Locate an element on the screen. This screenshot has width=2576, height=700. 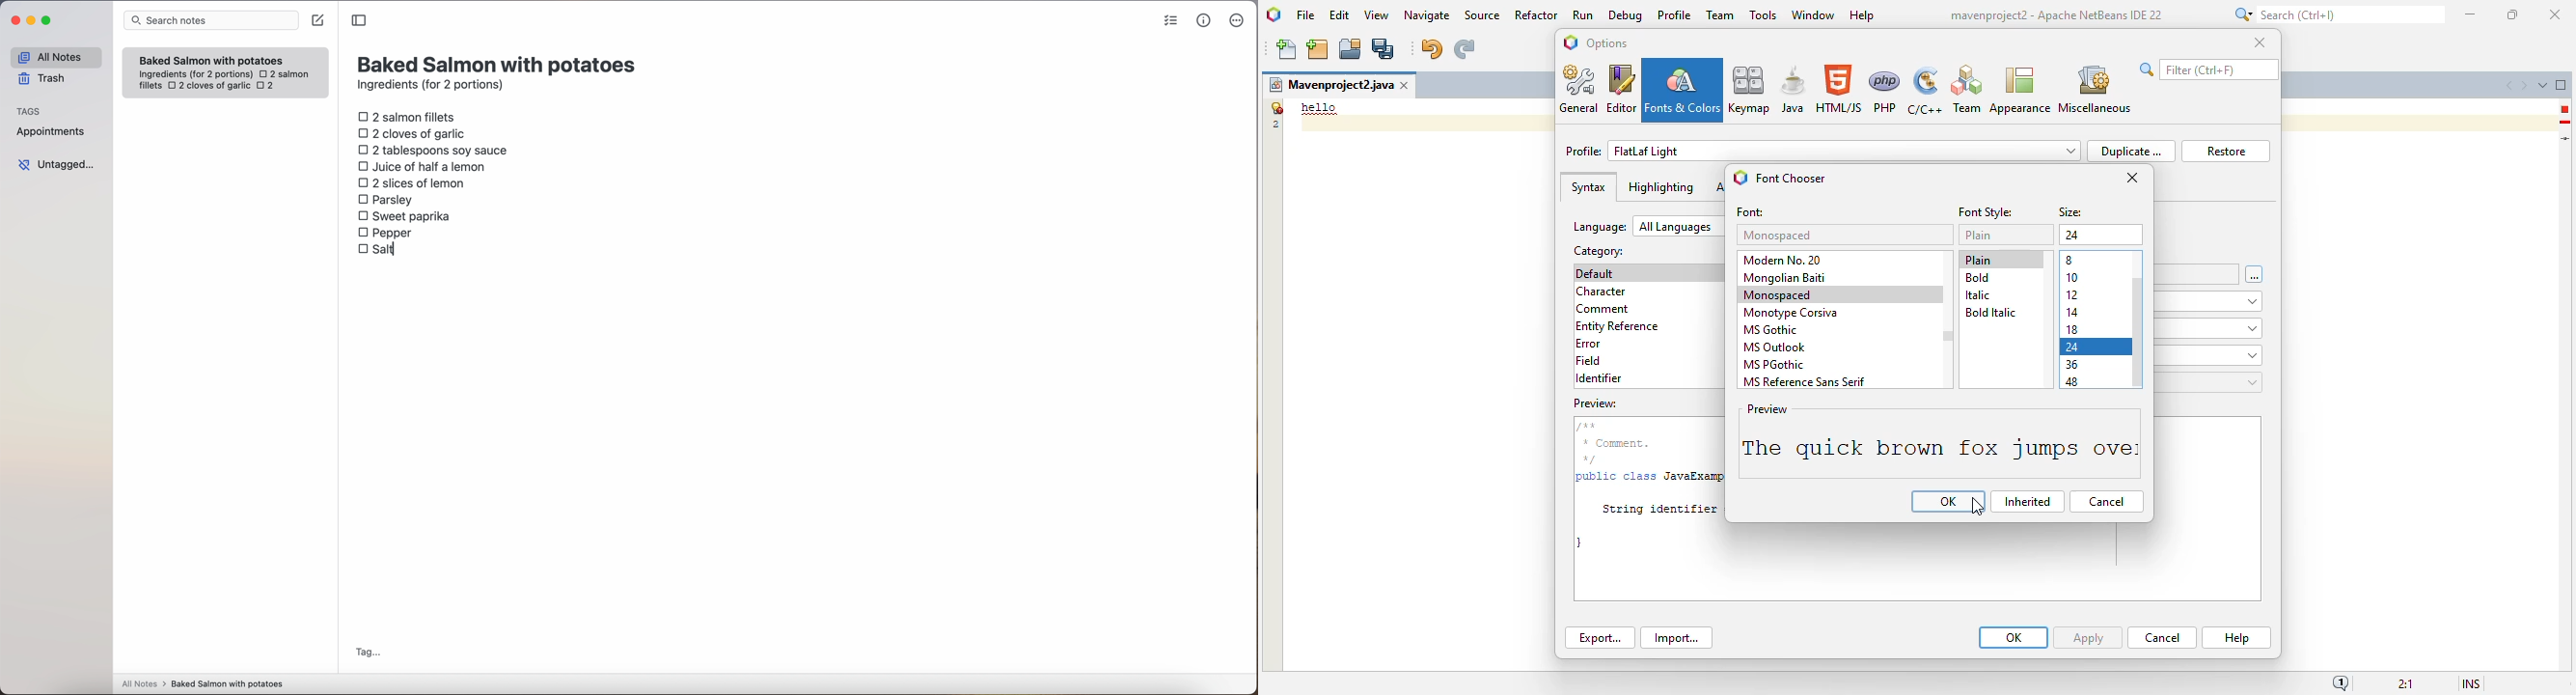
view is located at coordinates (1377, 15).